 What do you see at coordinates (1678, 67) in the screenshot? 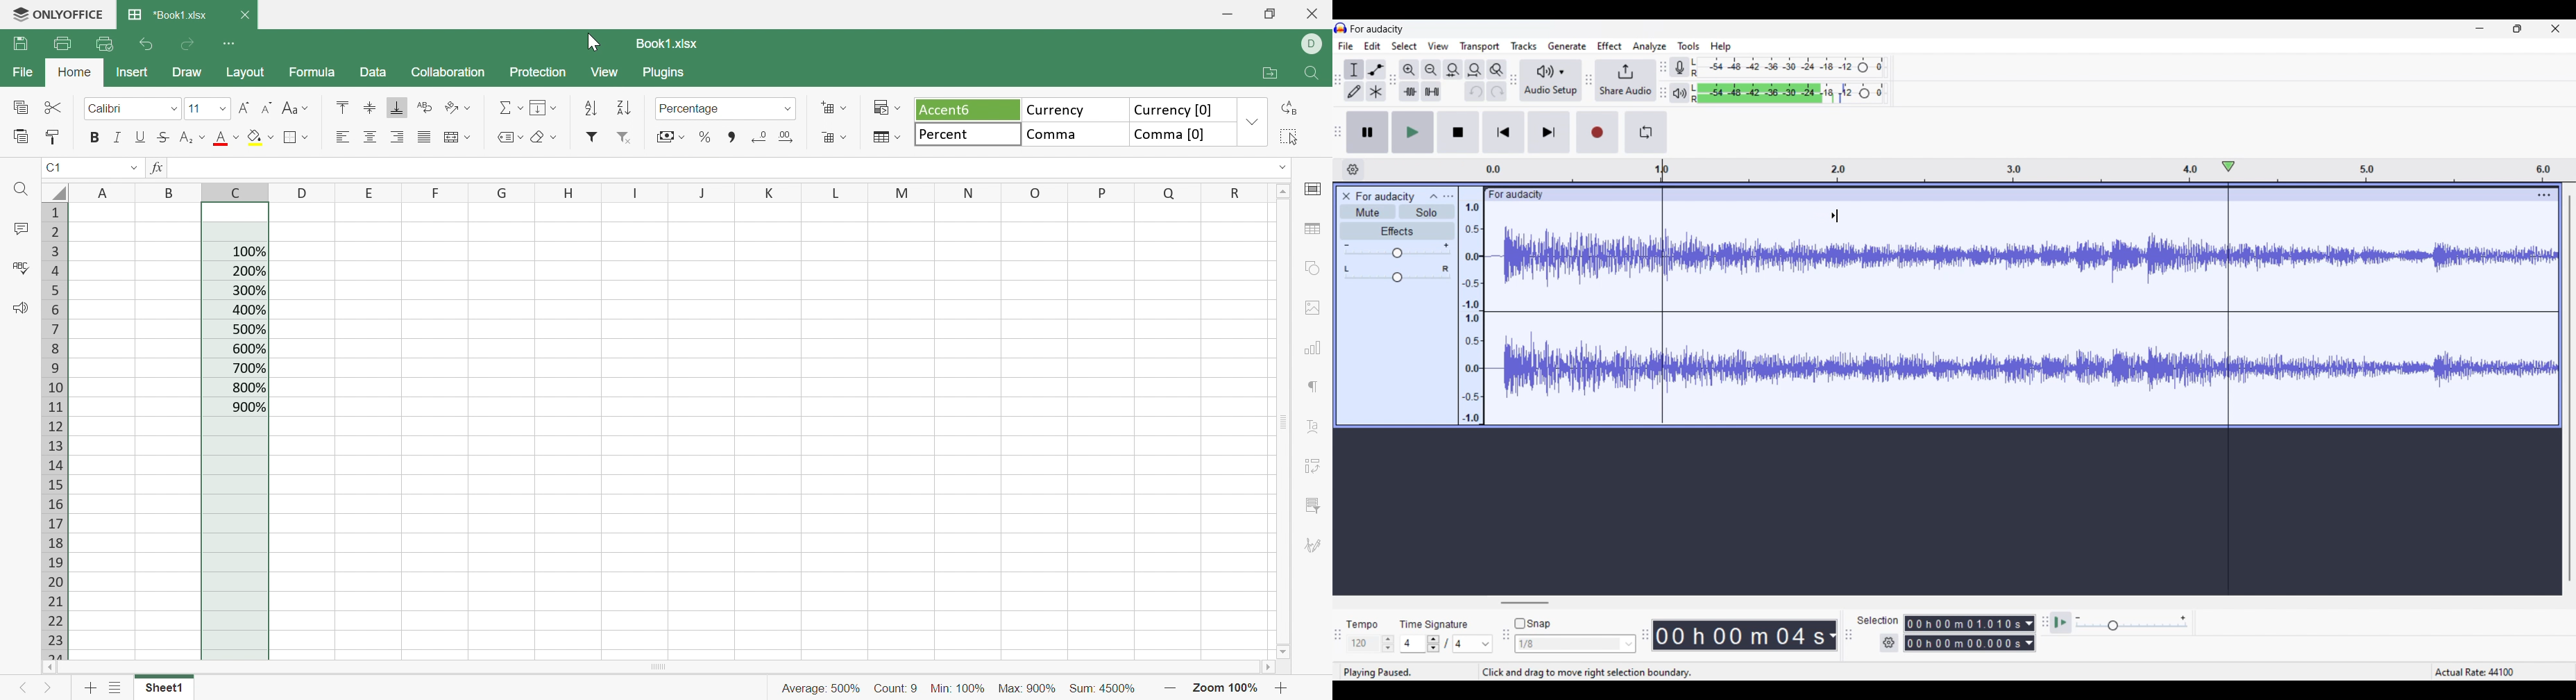
I see `Record meter` at bounding box center [1678, 67].